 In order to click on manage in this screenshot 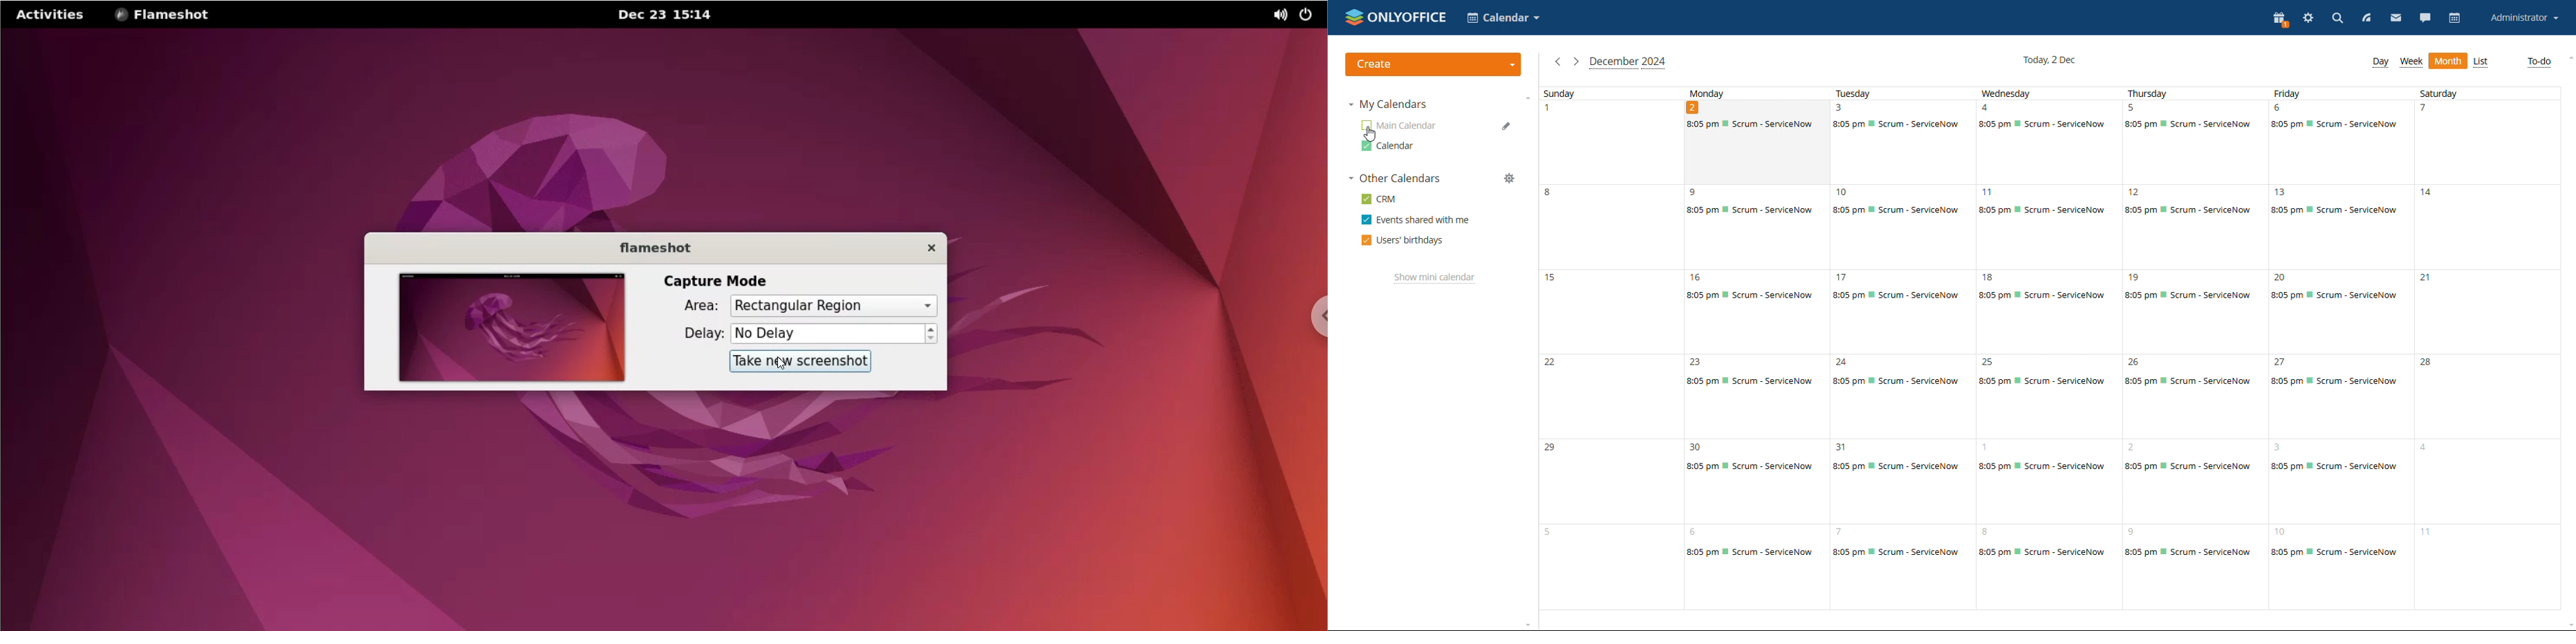, I will do `click(1509, 178)`.